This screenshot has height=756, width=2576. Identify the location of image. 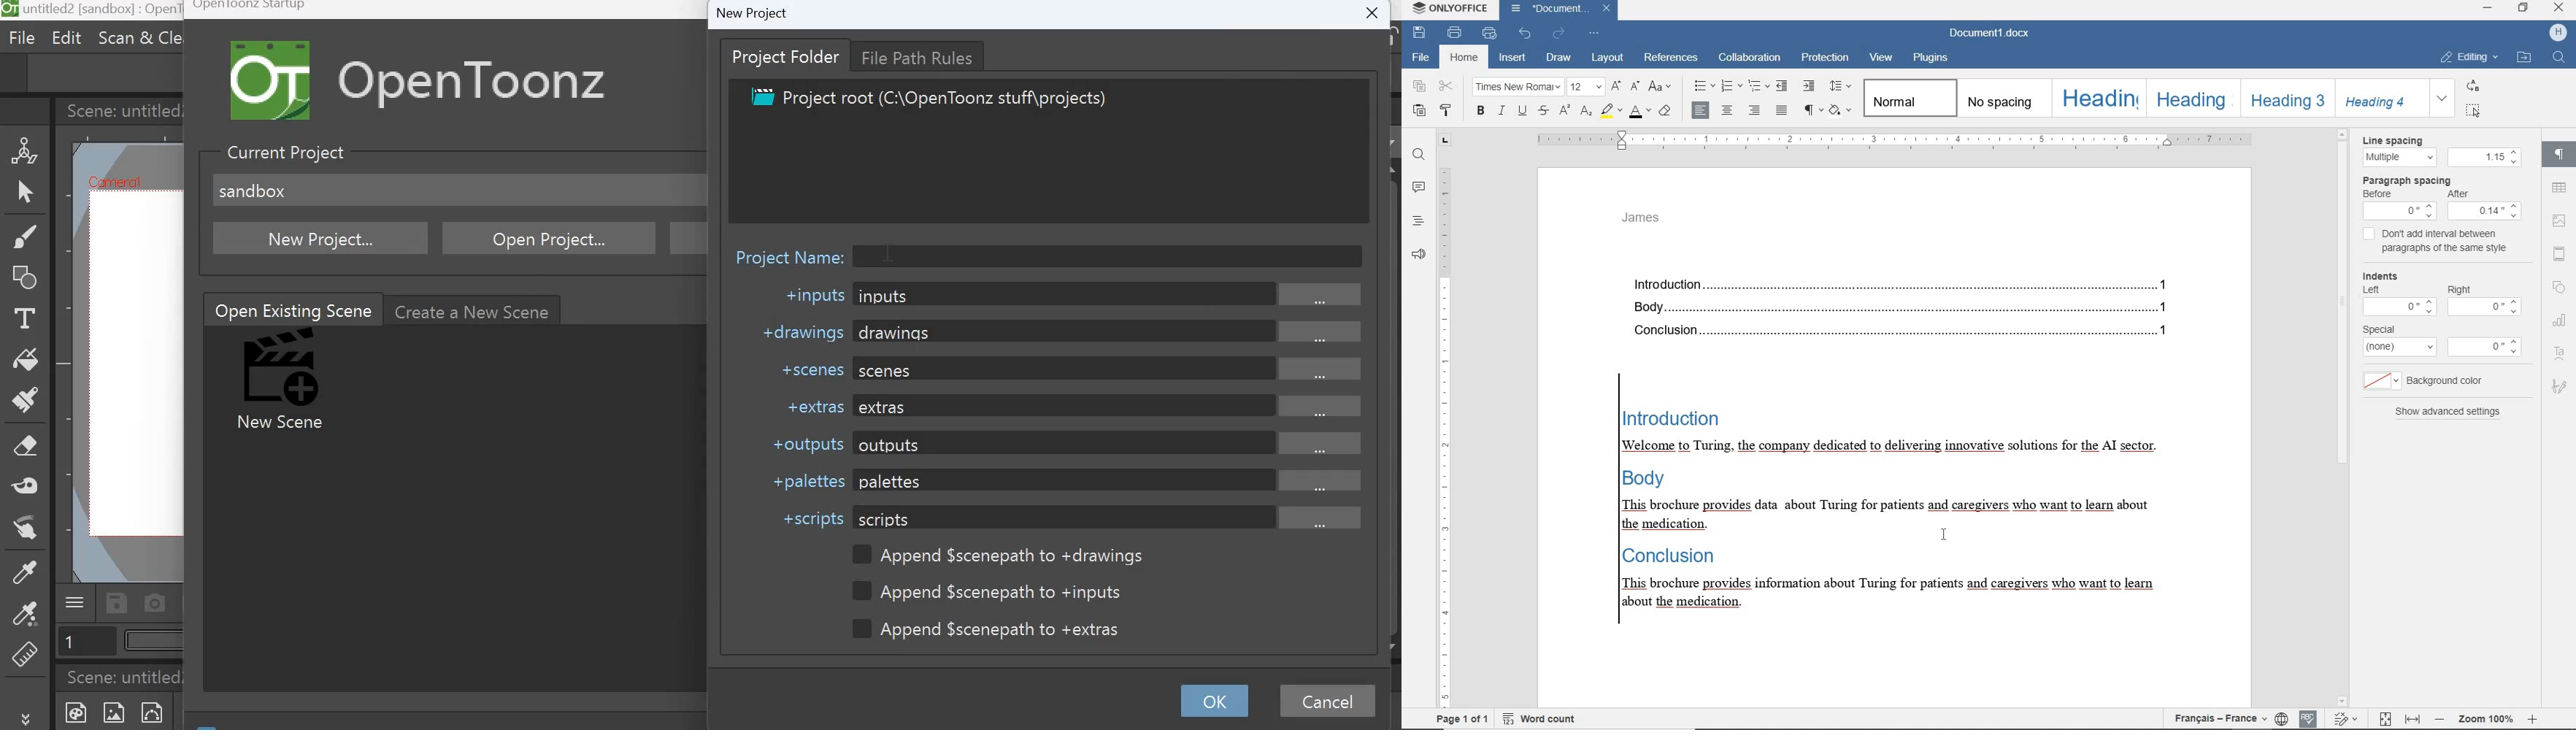
(2560, 220).